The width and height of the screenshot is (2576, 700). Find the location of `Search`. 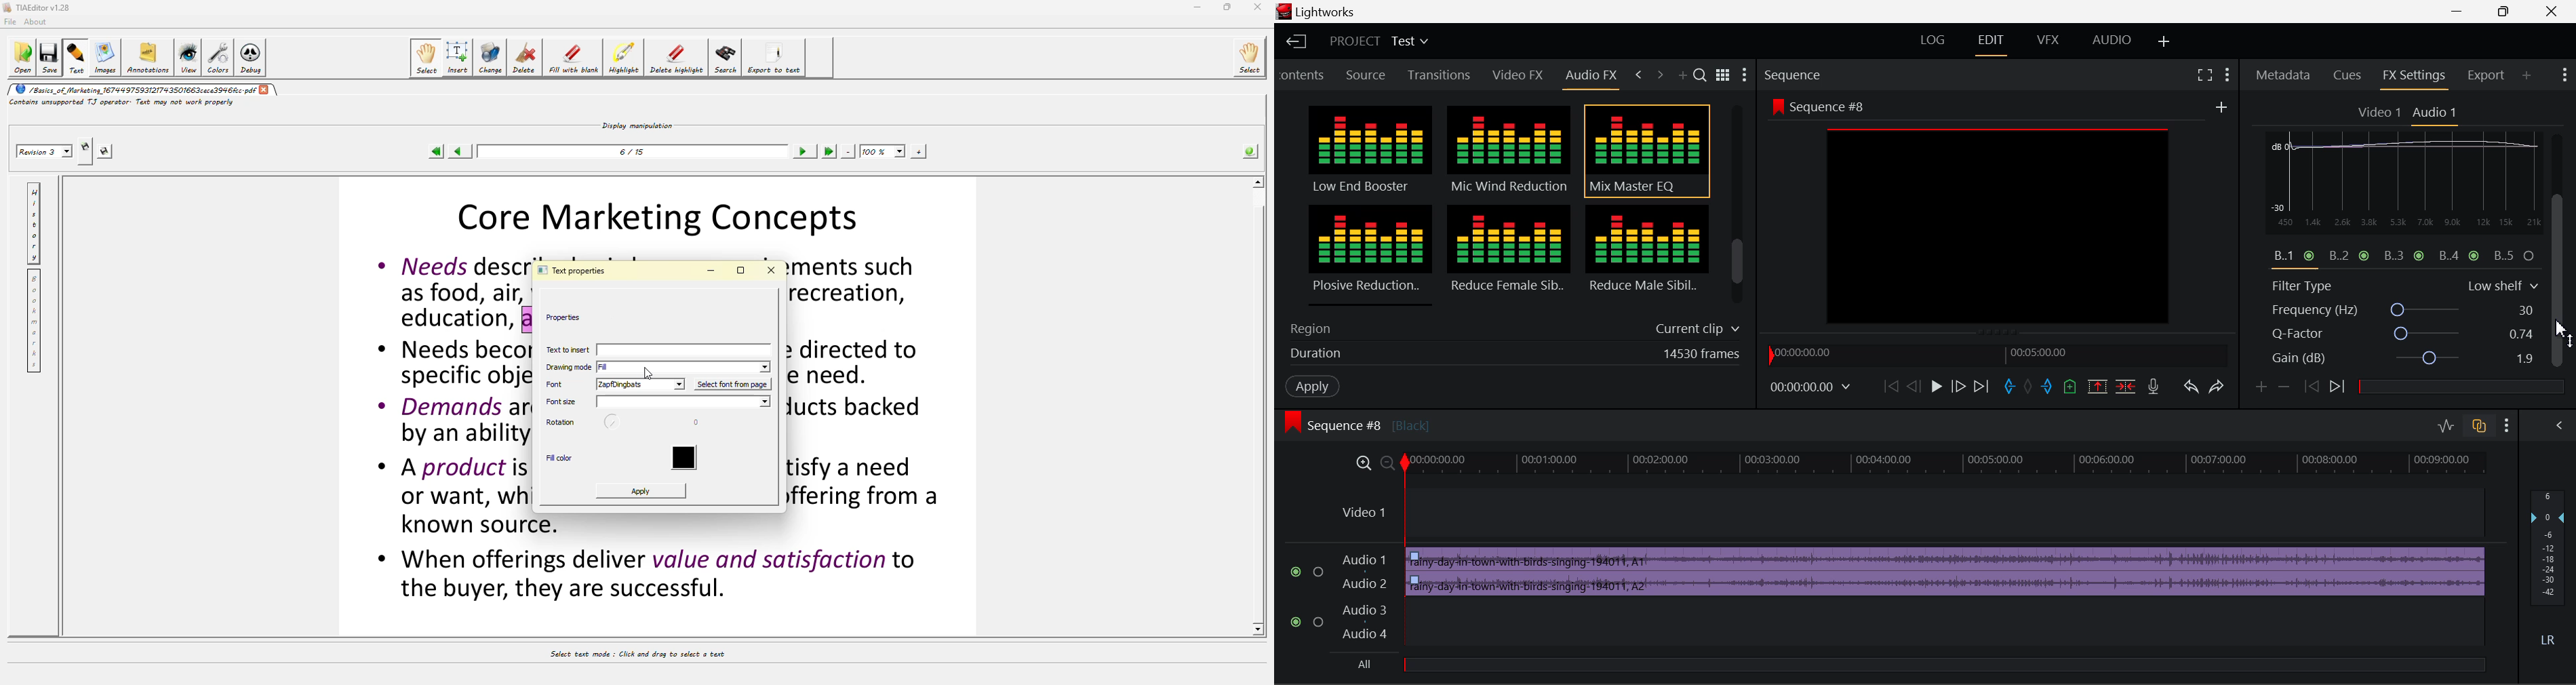

Search is located at coordinates (1702, 76).